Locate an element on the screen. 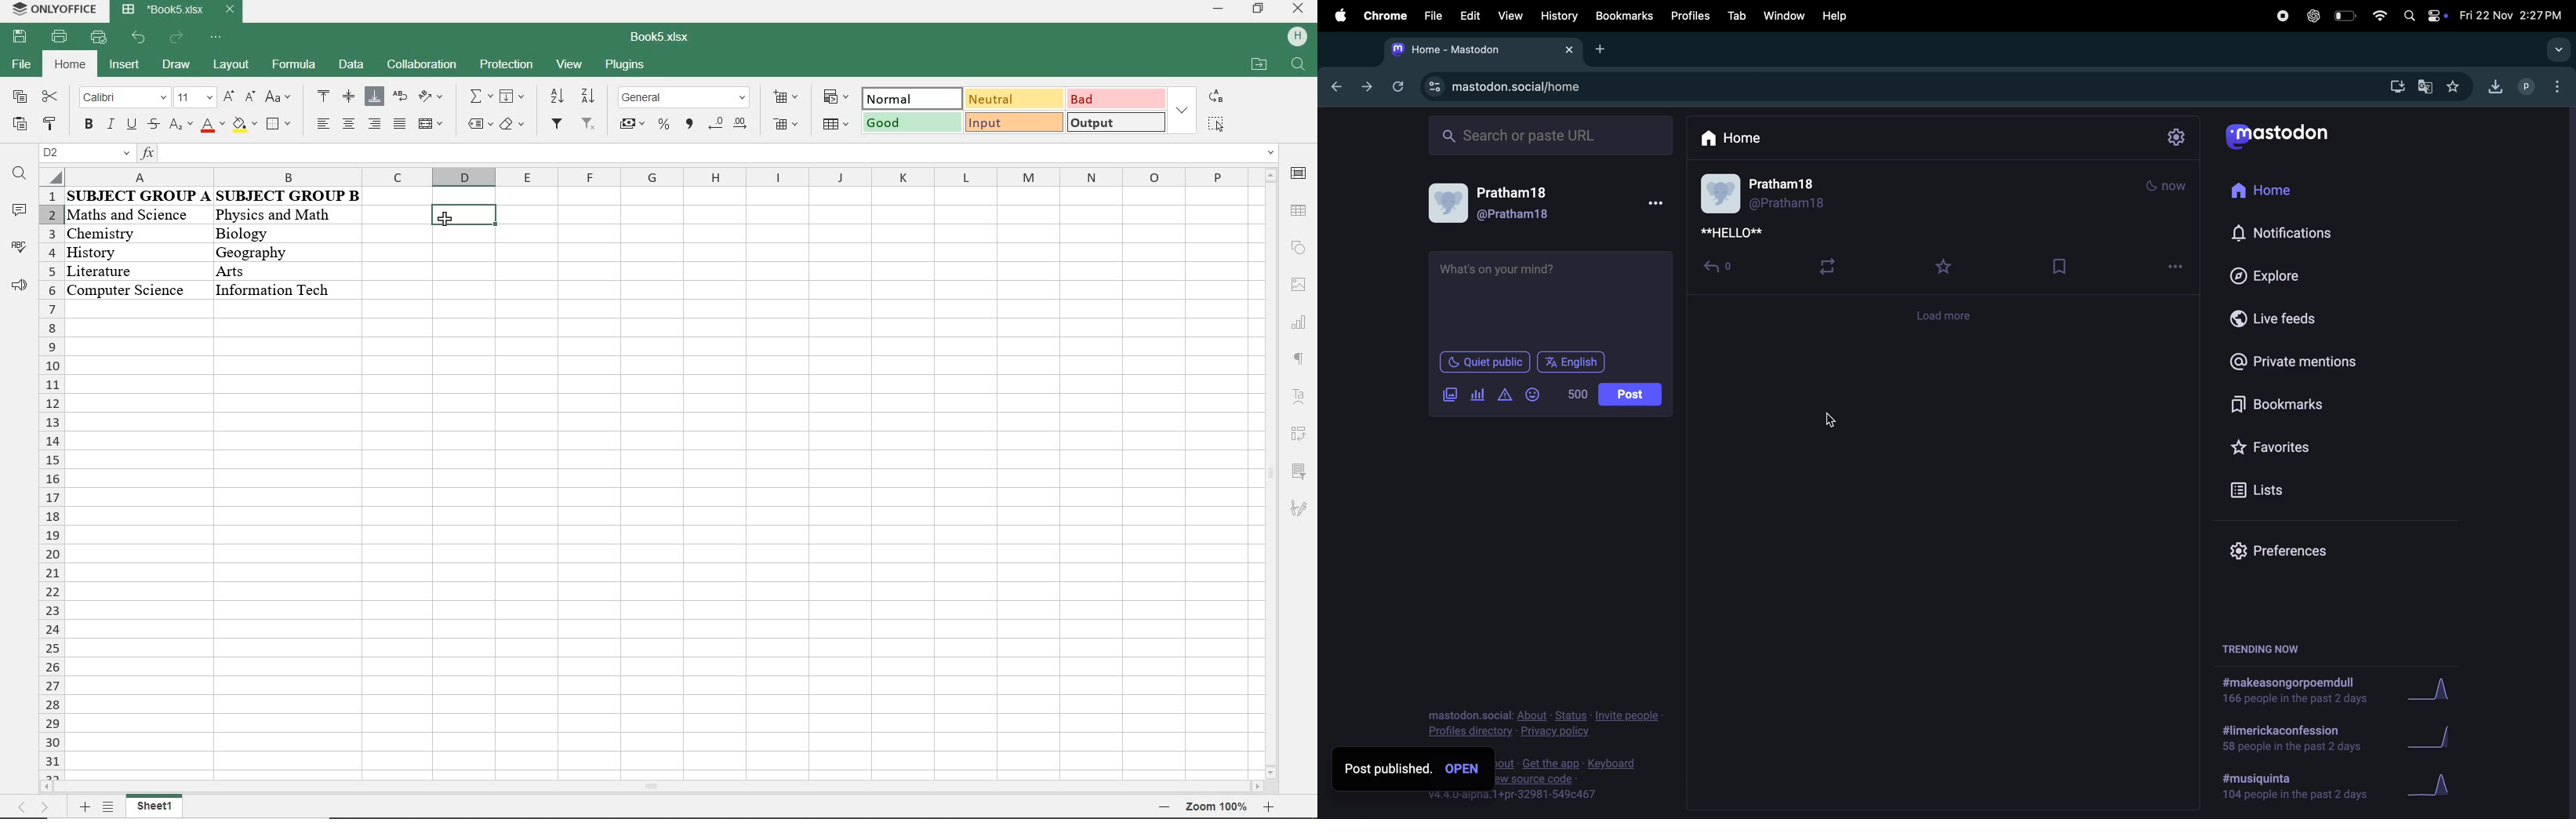 This screenshot has width=2576, height=840. view is located at coordinates (571, 64).